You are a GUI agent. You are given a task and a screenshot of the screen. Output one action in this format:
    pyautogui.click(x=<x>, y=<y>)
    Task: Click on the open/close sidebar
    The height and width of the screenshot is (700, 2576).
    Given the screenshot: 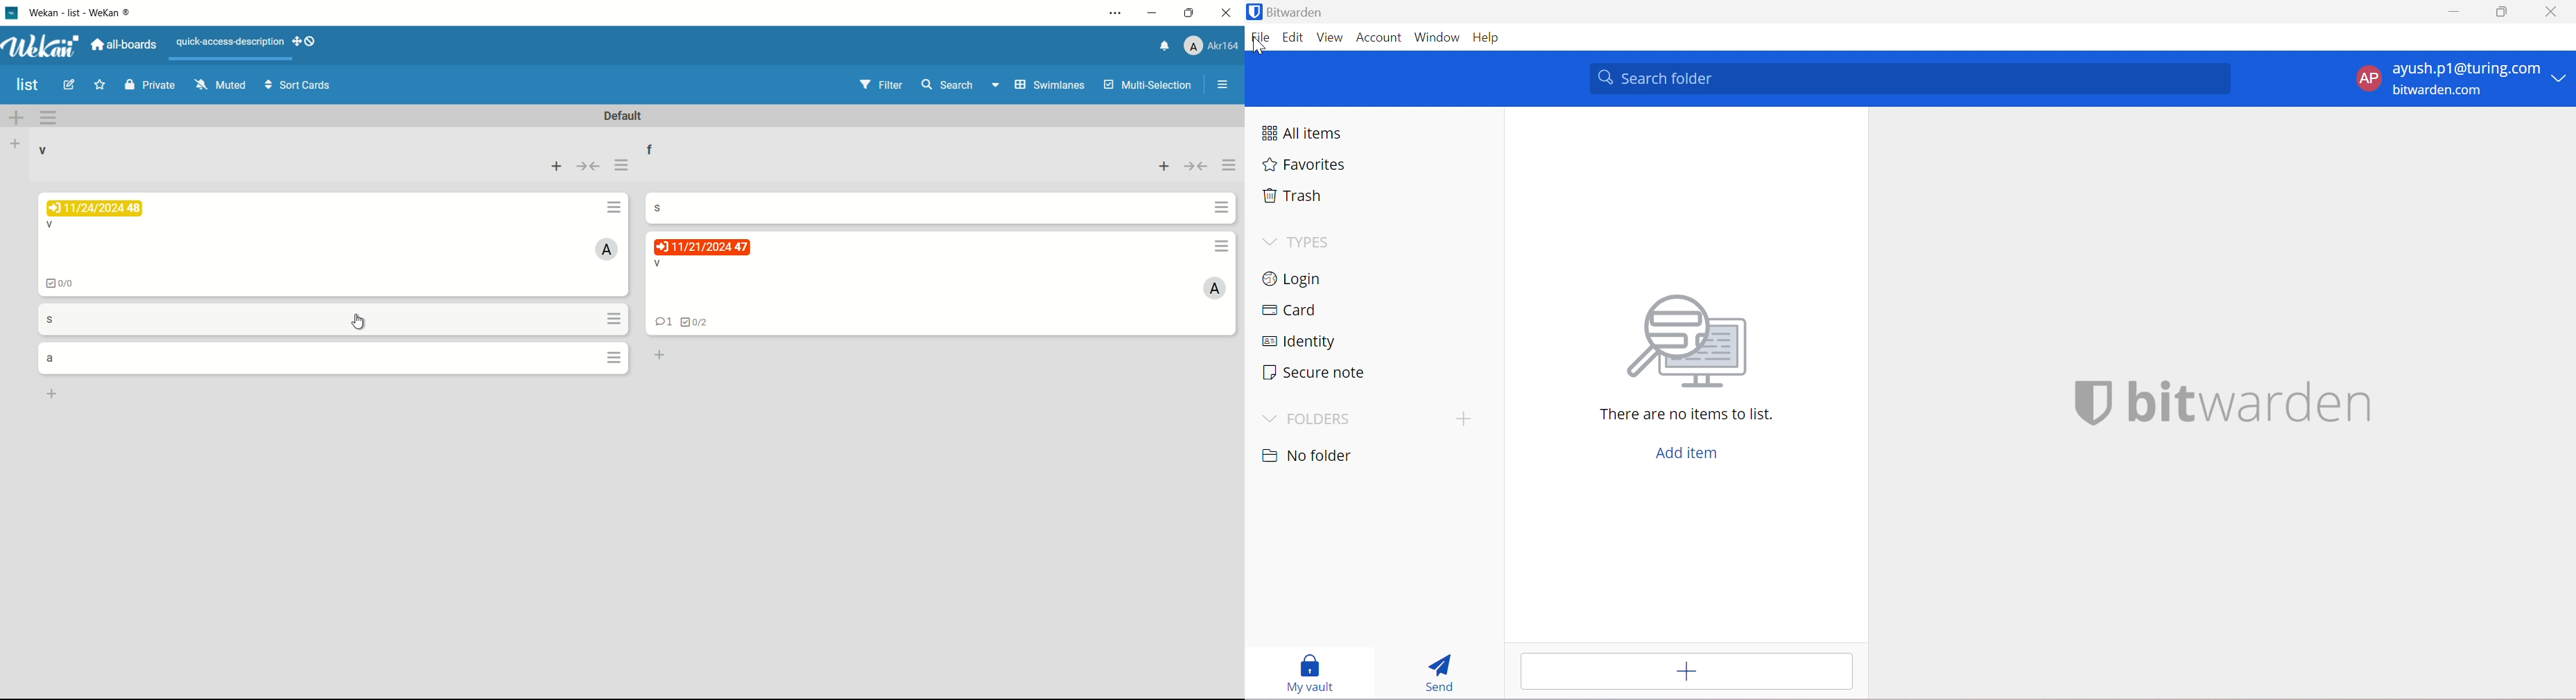 What is the action you would take?
    pyautogui.click(x=1223, y=85)
    